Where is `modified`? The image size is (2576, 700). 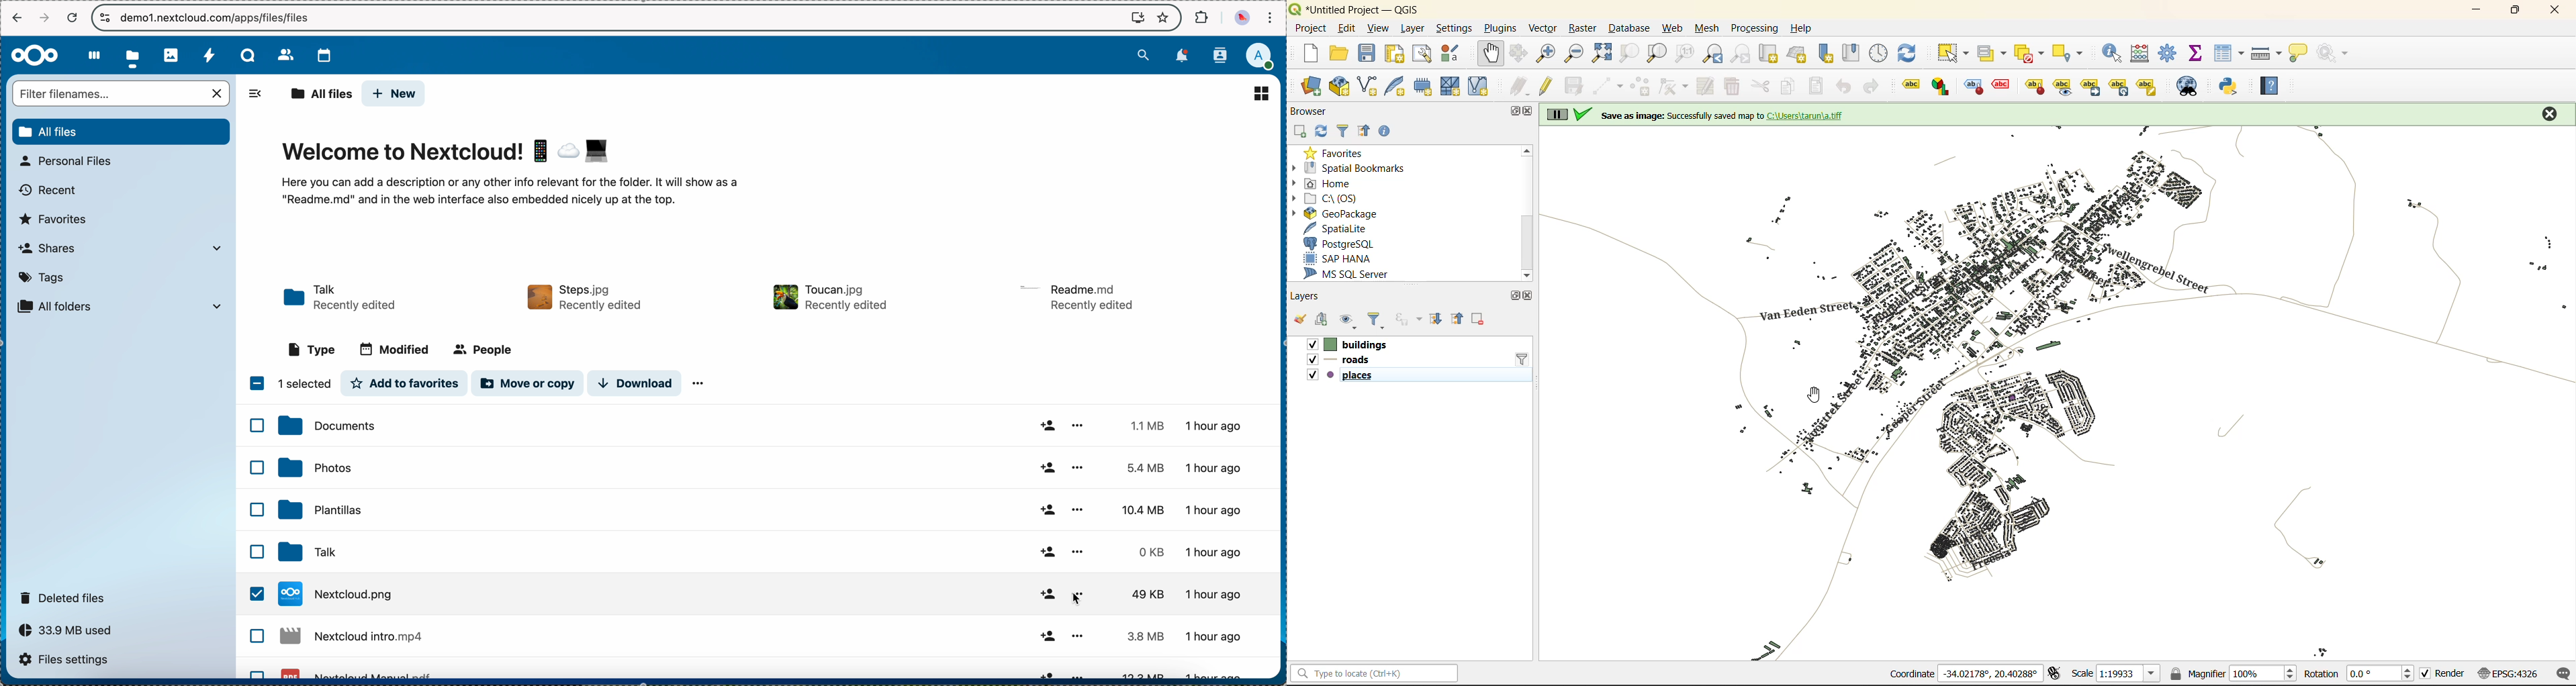
modified is located at coordinates (395, 350).